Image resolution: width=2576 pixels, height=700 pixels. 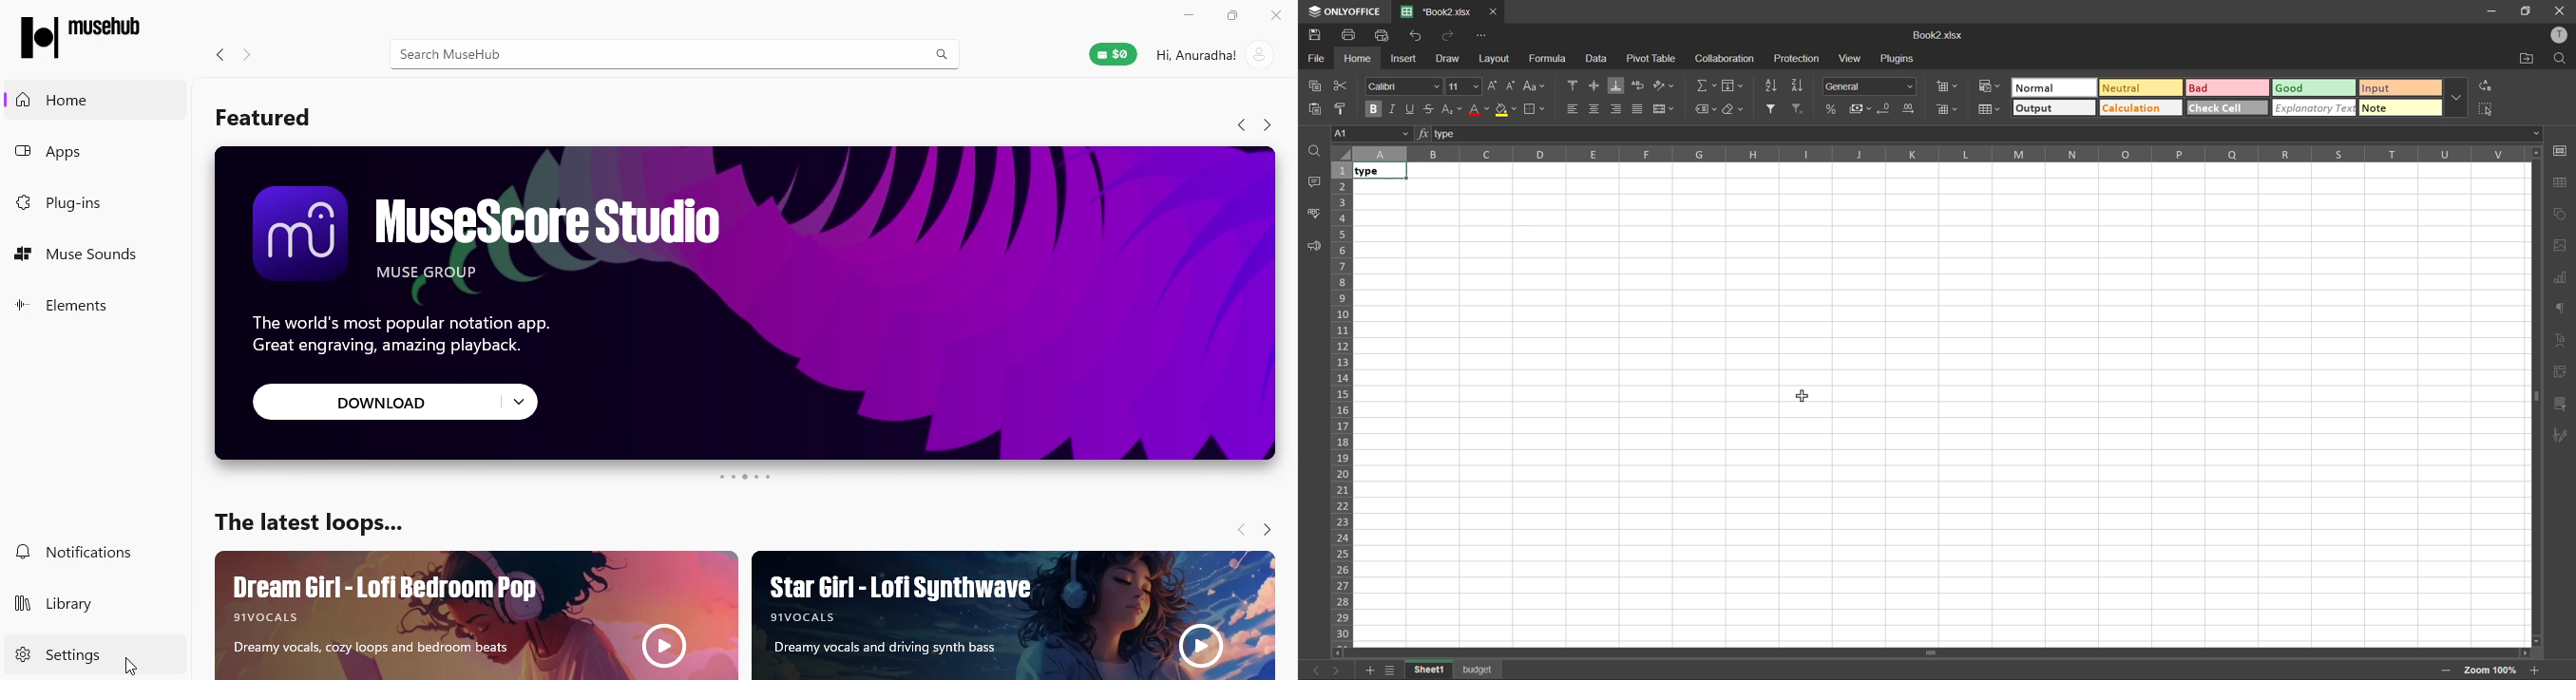 What do you see at coordinates (1663, 85) in the screenshot?
I see `orientation` at bounding box center [1663, 85].